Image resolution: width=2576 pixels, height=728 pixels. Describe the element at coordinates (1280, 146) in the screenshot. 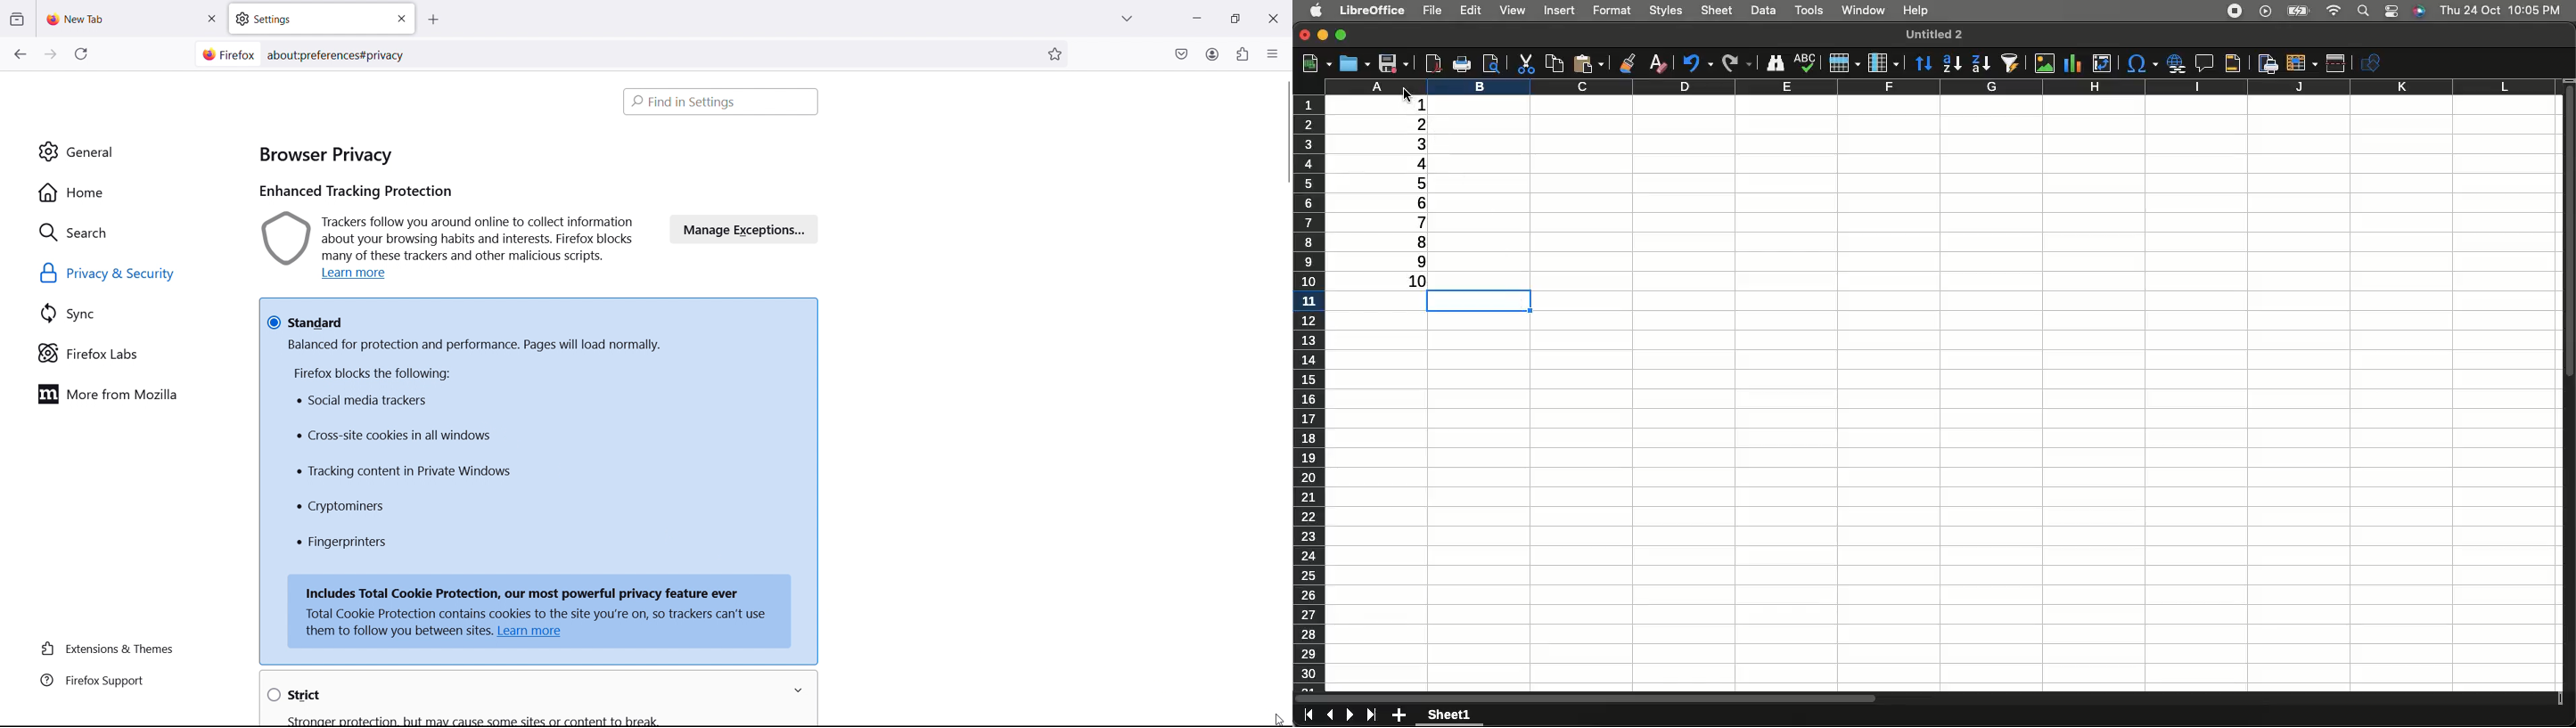

I see `slider` at that location.